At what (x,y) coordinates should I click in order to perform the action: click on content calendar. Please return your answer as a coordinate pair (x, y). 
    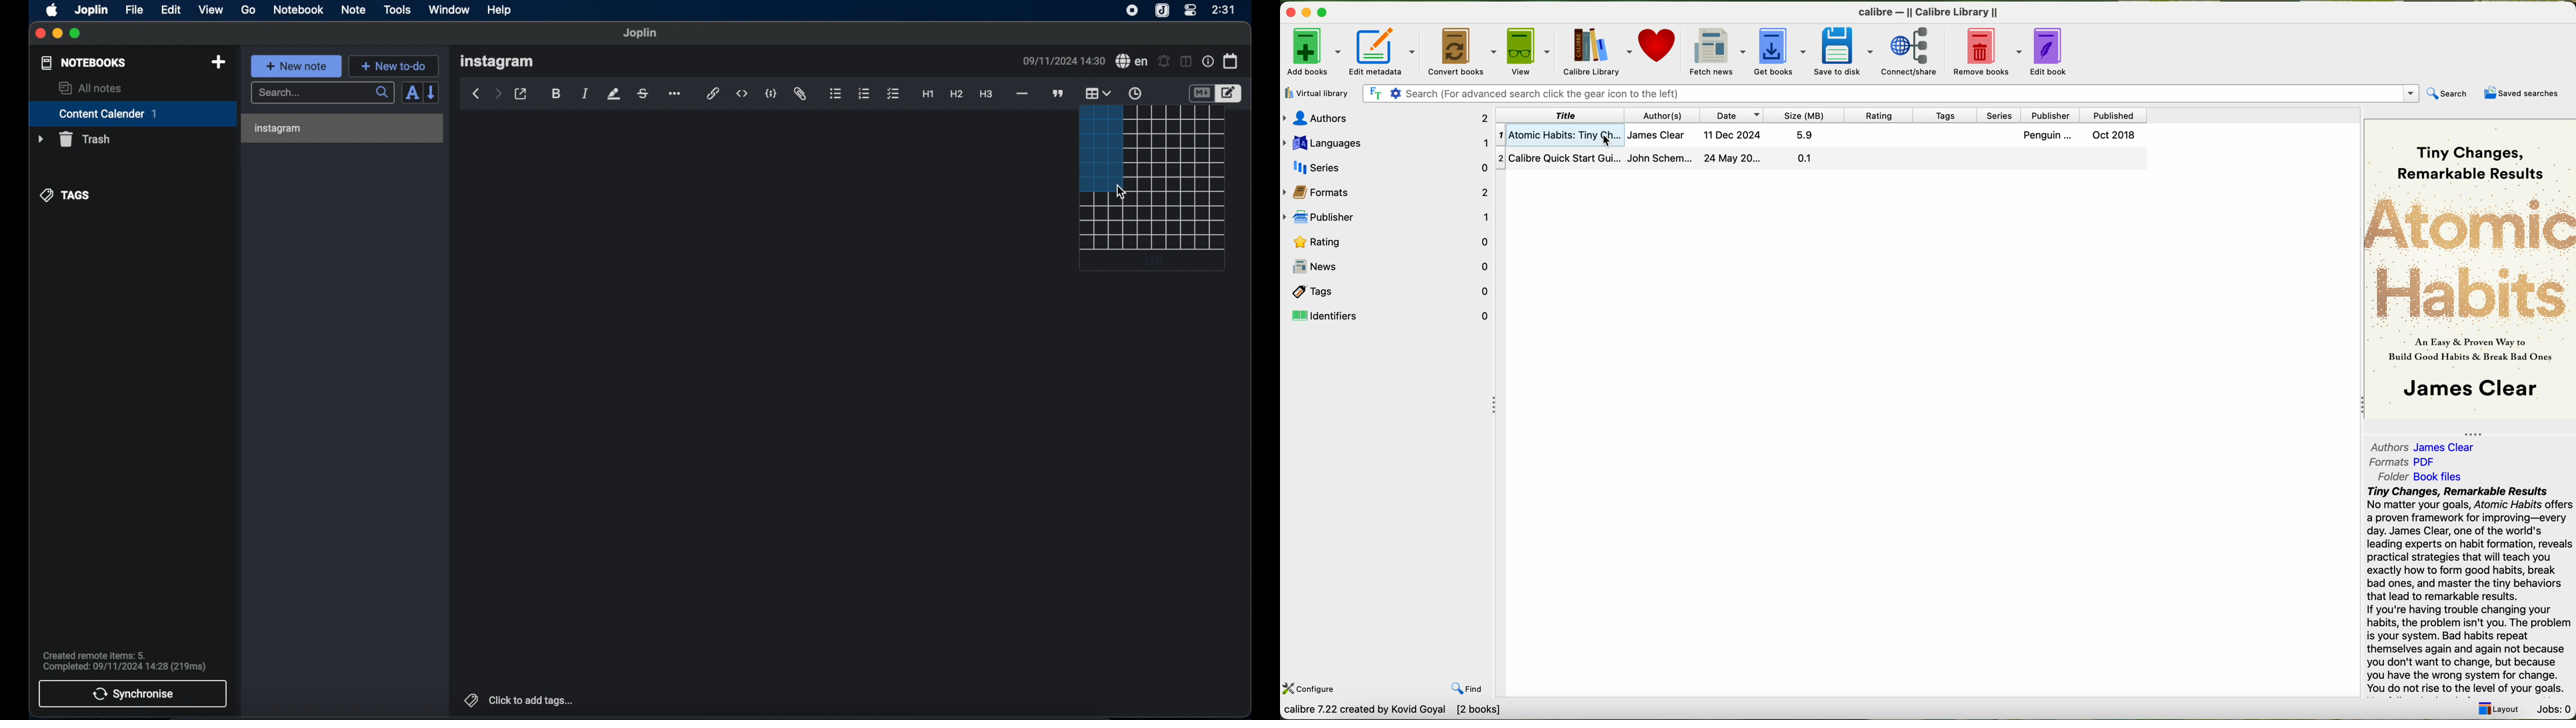
    Looking at the image, I should click on (133, 113).